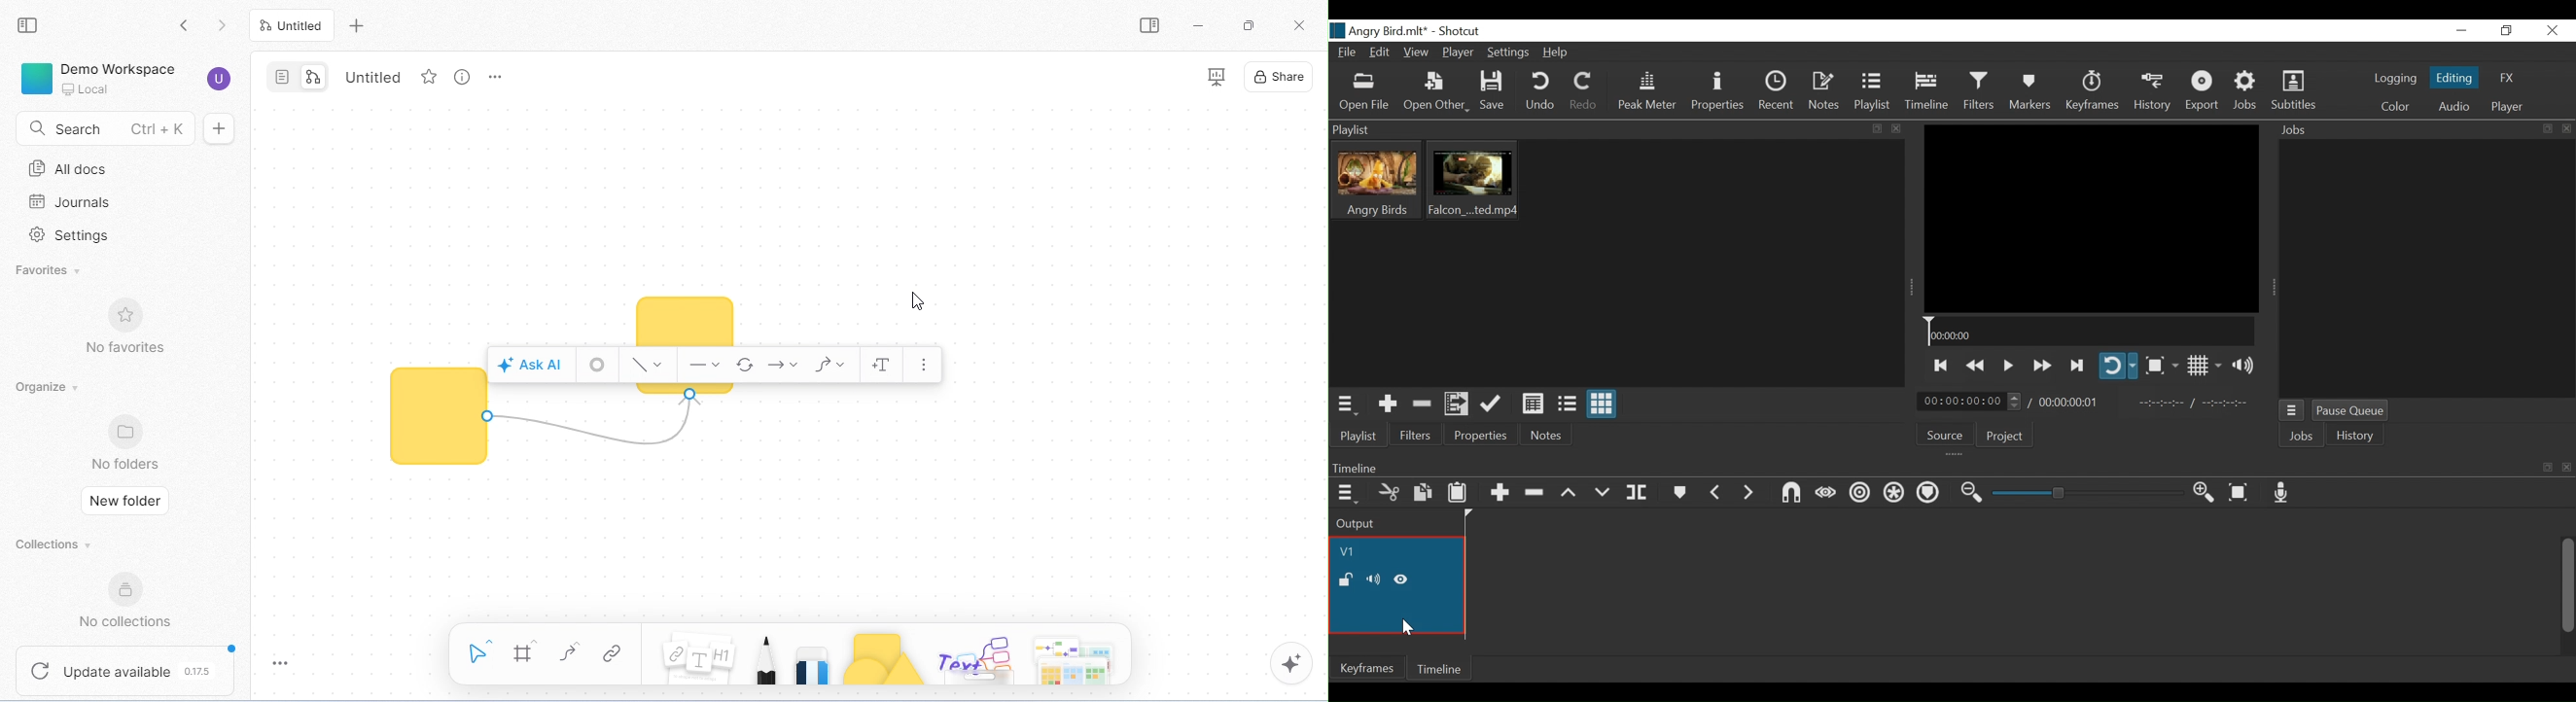 The height and width of the screenshot is (728, 2576). I want to click on Keyframe, so click(2092, 93).